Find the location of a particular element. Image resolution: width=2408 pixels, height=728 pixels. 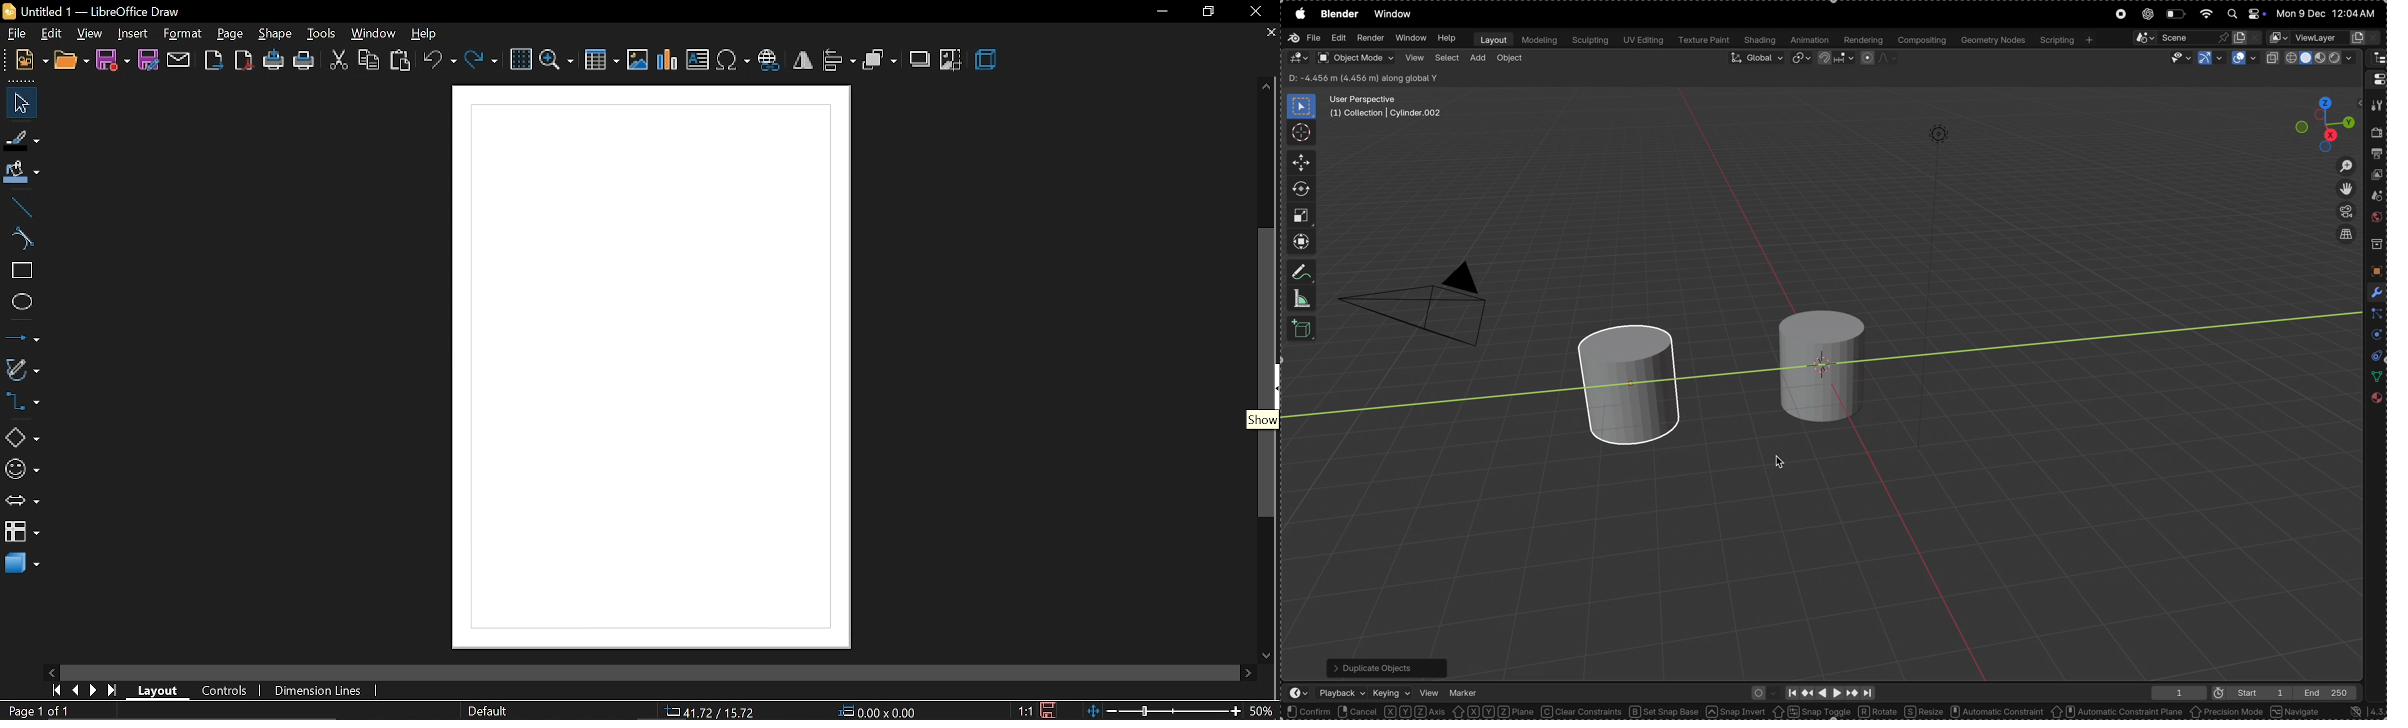

export is located at coordinates (212, 62).